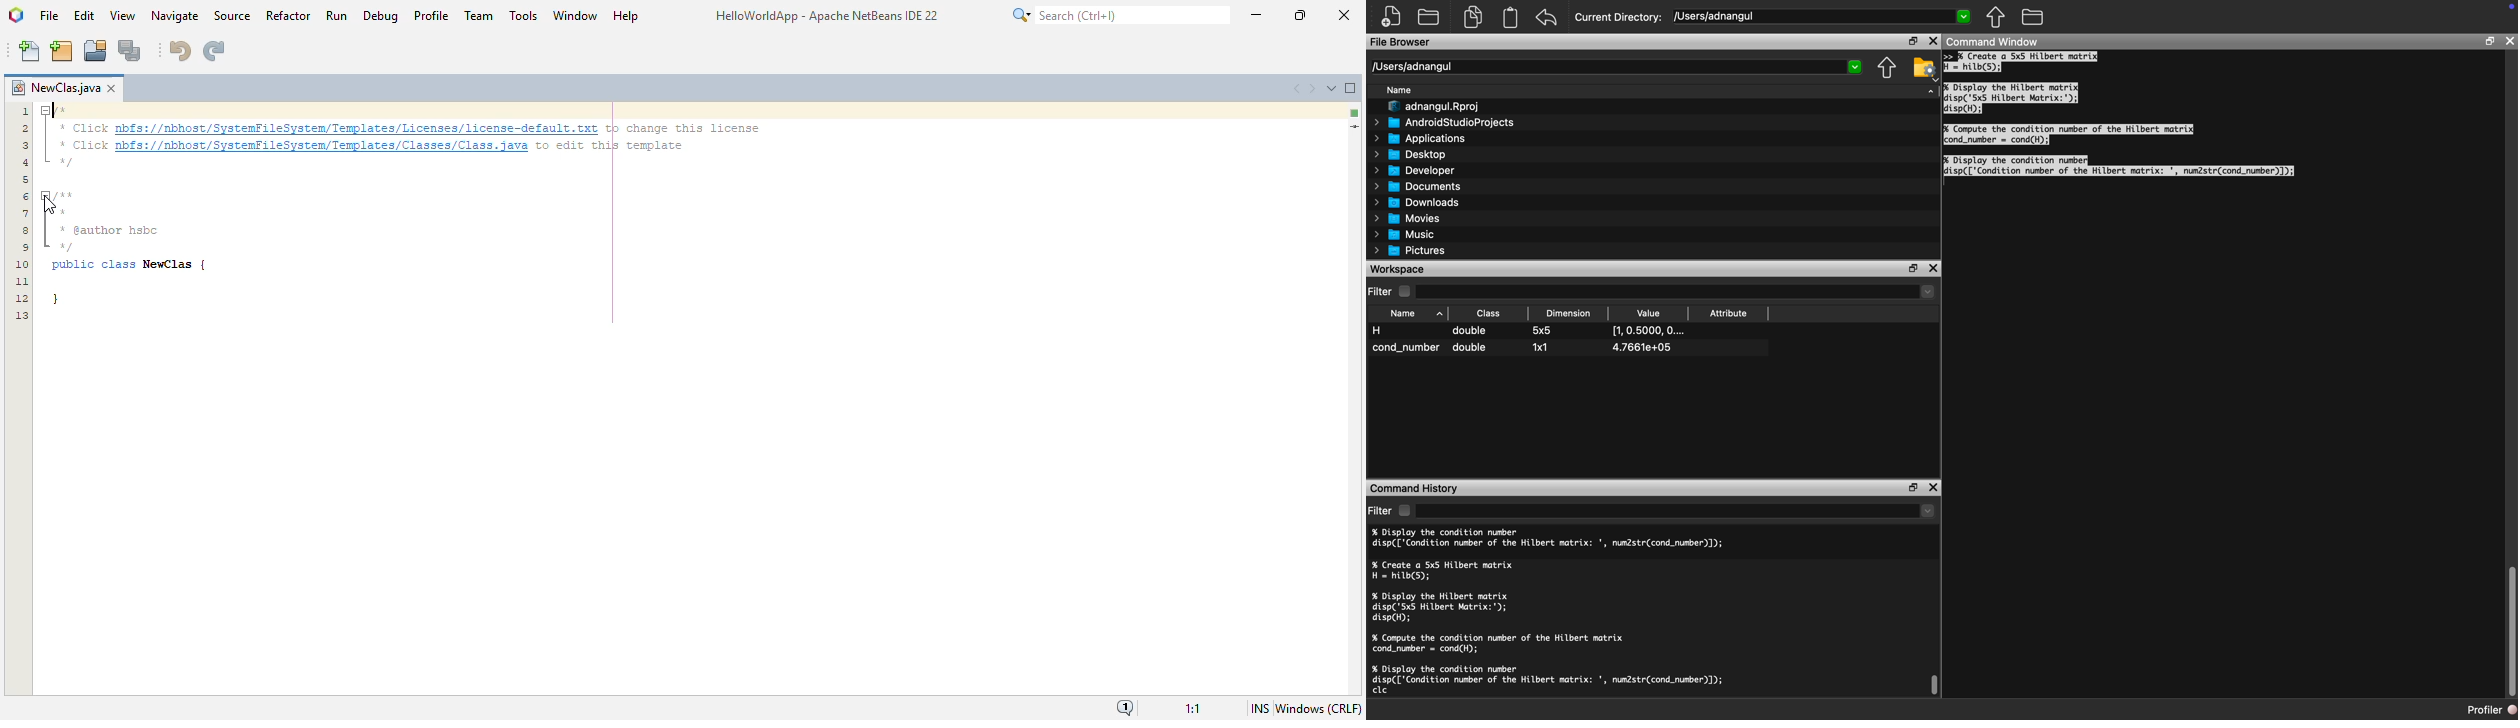 This screenshot has width=2520, height=728. I want to click on team, so click(479, 15).